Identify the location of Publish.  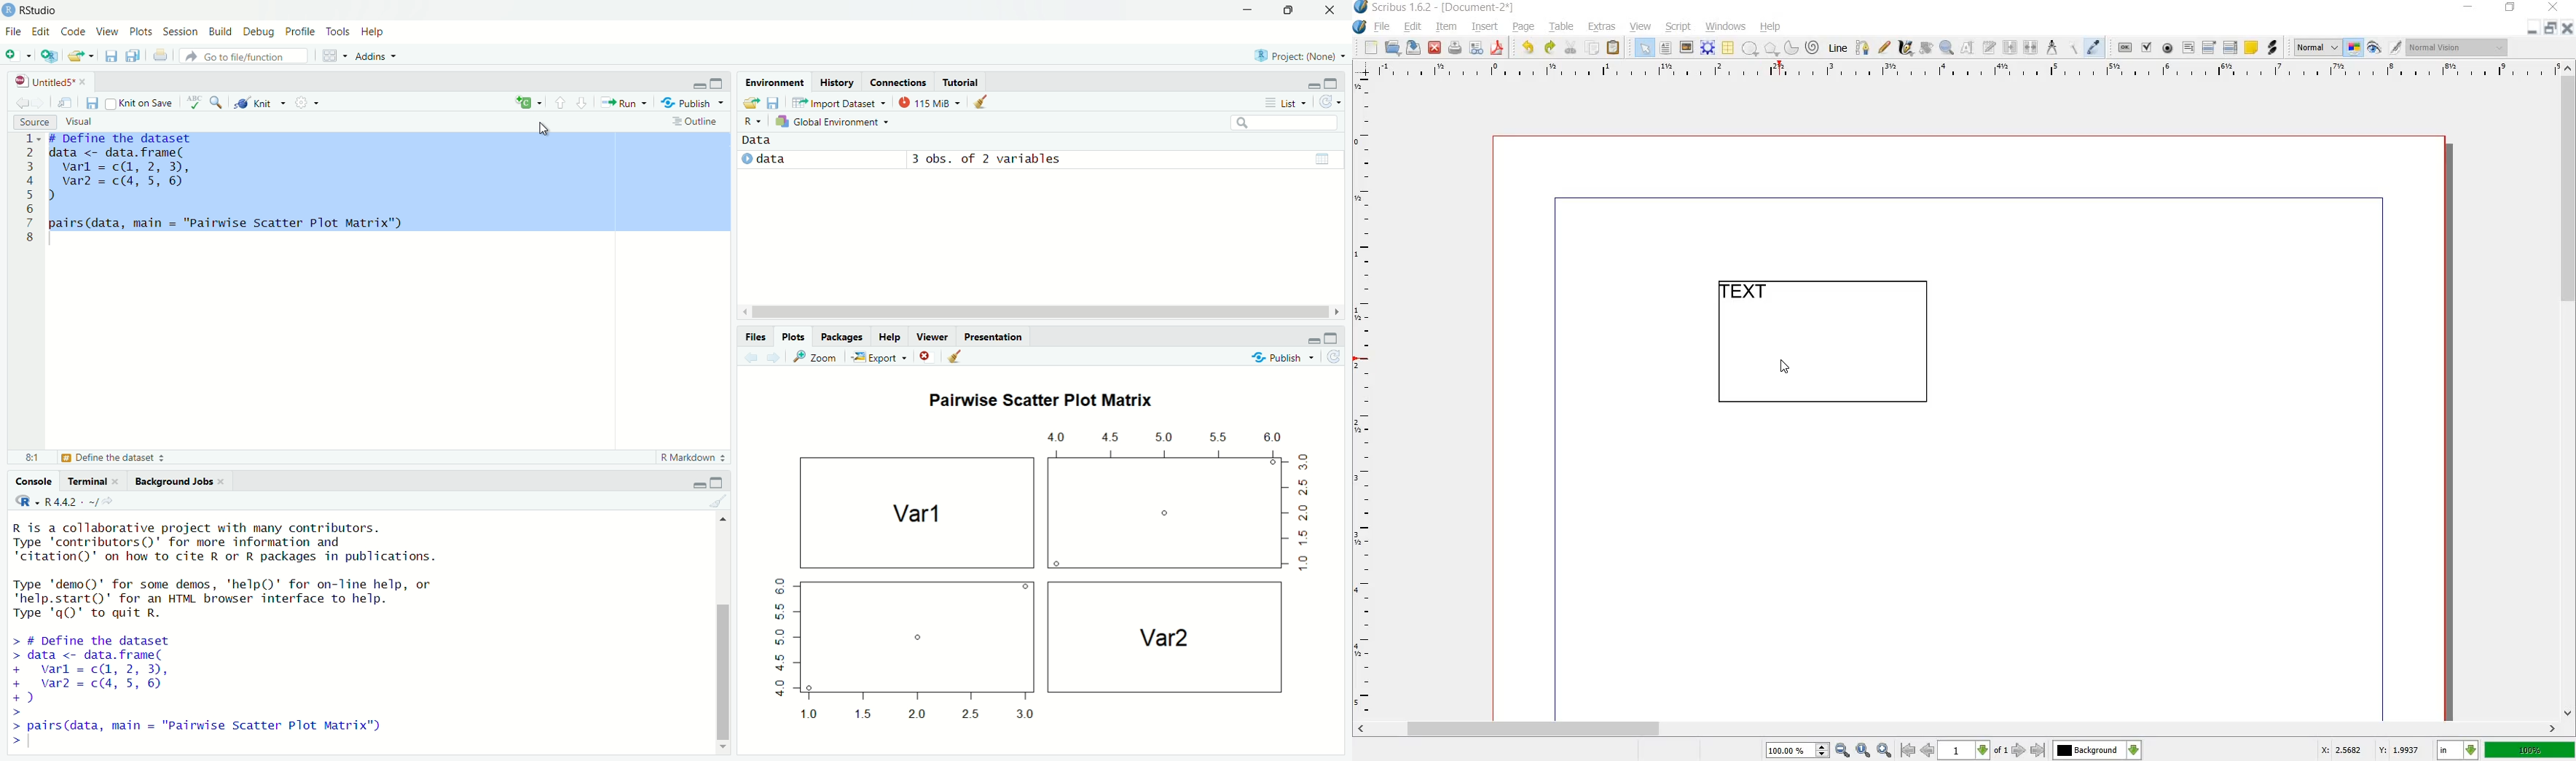
(692, 101).